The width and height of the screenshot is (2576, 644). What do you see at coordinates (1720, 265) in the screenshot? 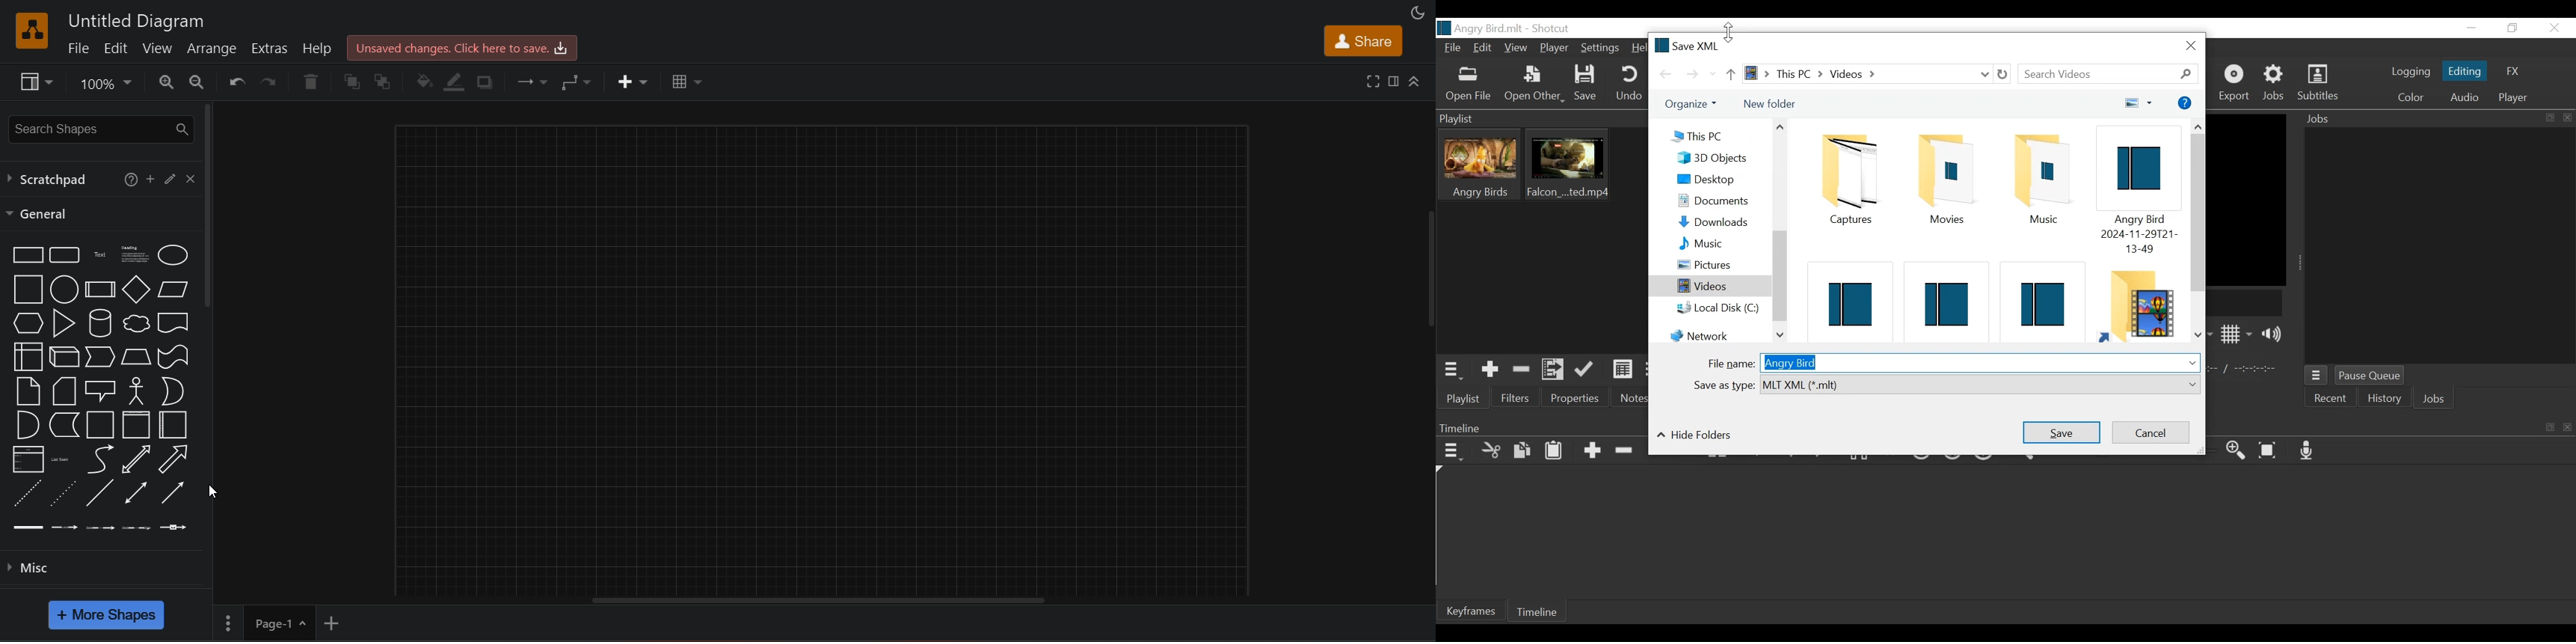
I see `Pictures` at bounding box center [1720, 265].